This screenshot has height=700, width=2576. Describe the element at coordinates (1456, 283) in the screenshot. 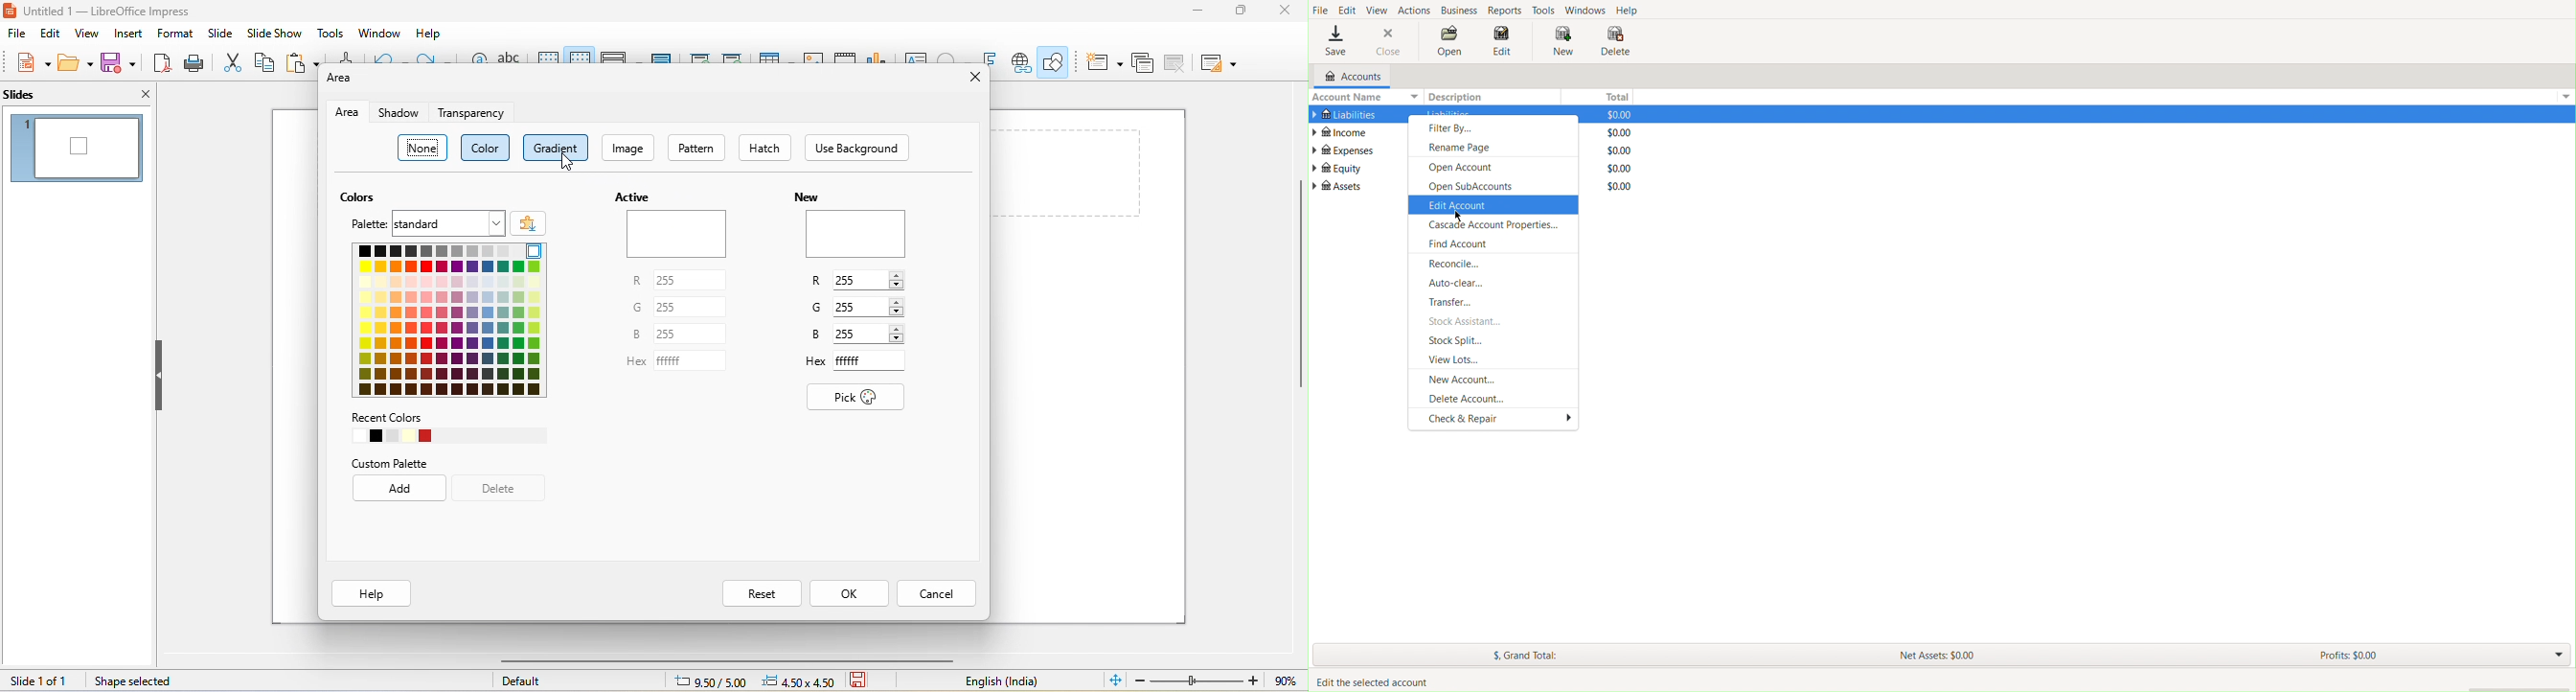

I see `Auto-clear` at that location.